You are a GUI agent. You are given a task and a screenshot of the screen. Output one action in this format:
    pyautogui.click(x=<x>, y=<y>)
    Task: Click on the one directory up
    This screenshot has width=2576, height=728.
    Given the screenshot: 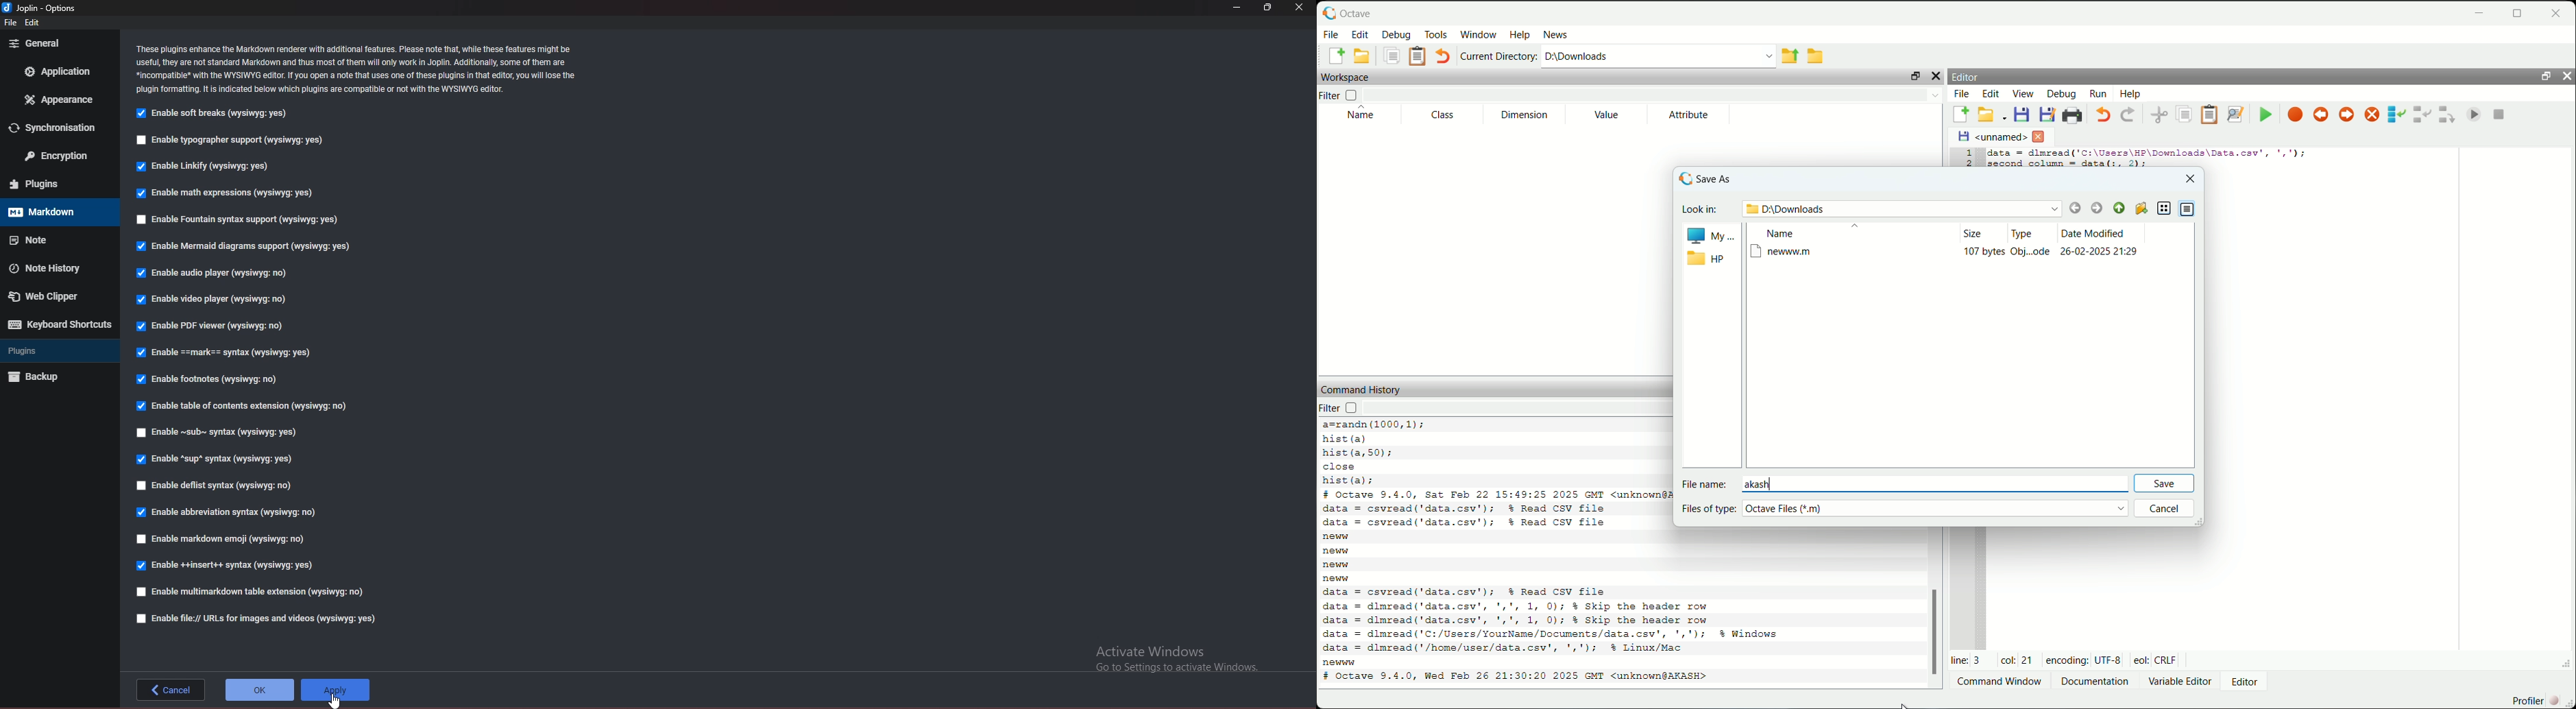 What is the action you would take?
    pyautogui.click(x=1789, y=56)
    